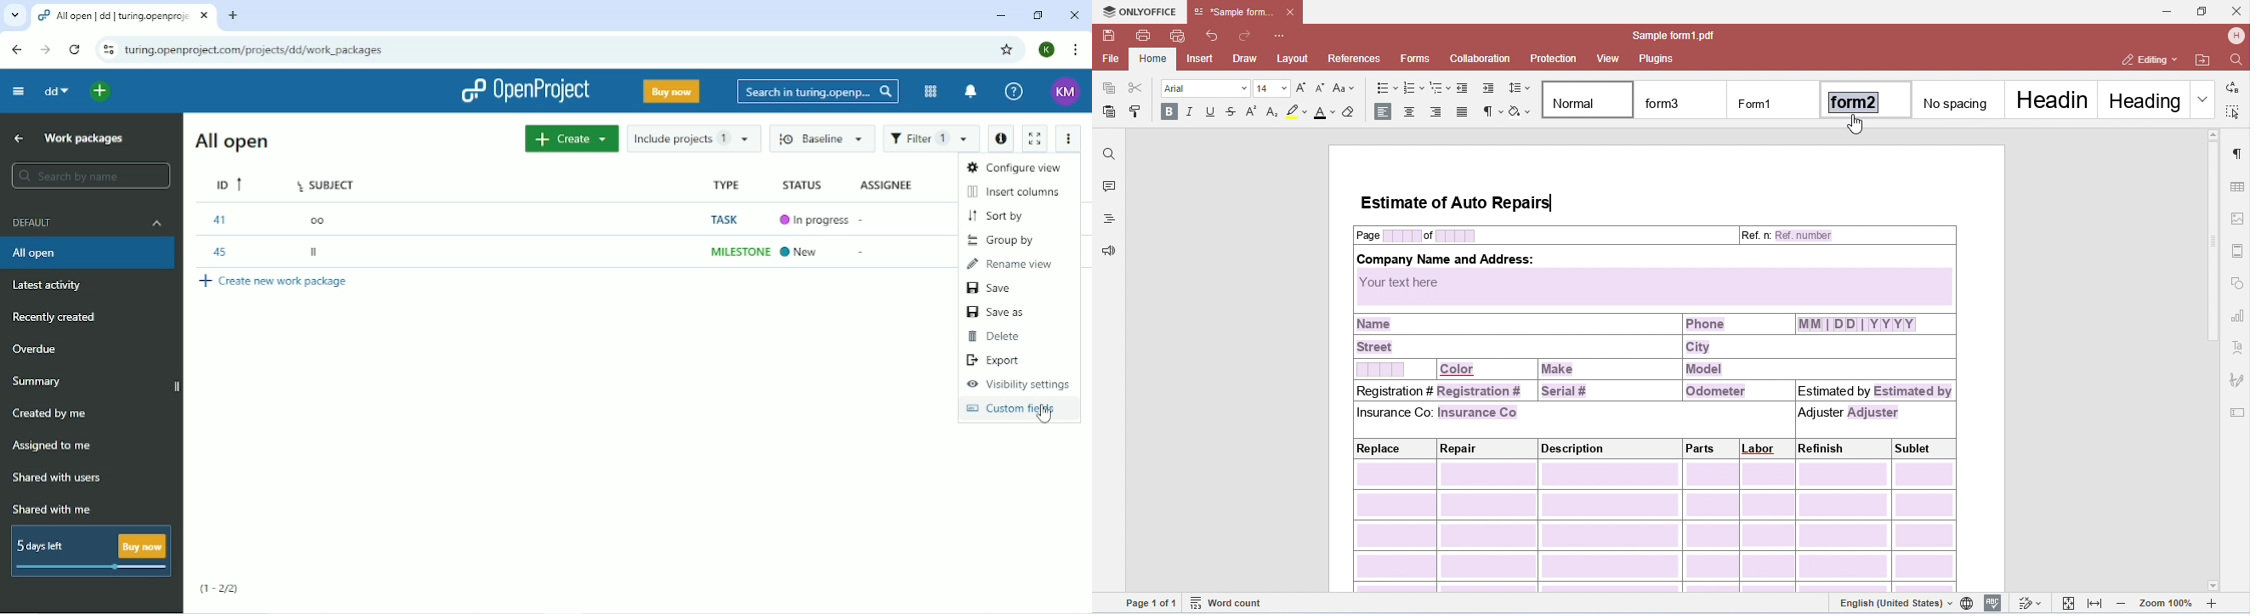  What do you see at coordinates (84, 140) in the screenshot?
I see `Work packages` at bounding box center [84, 140].